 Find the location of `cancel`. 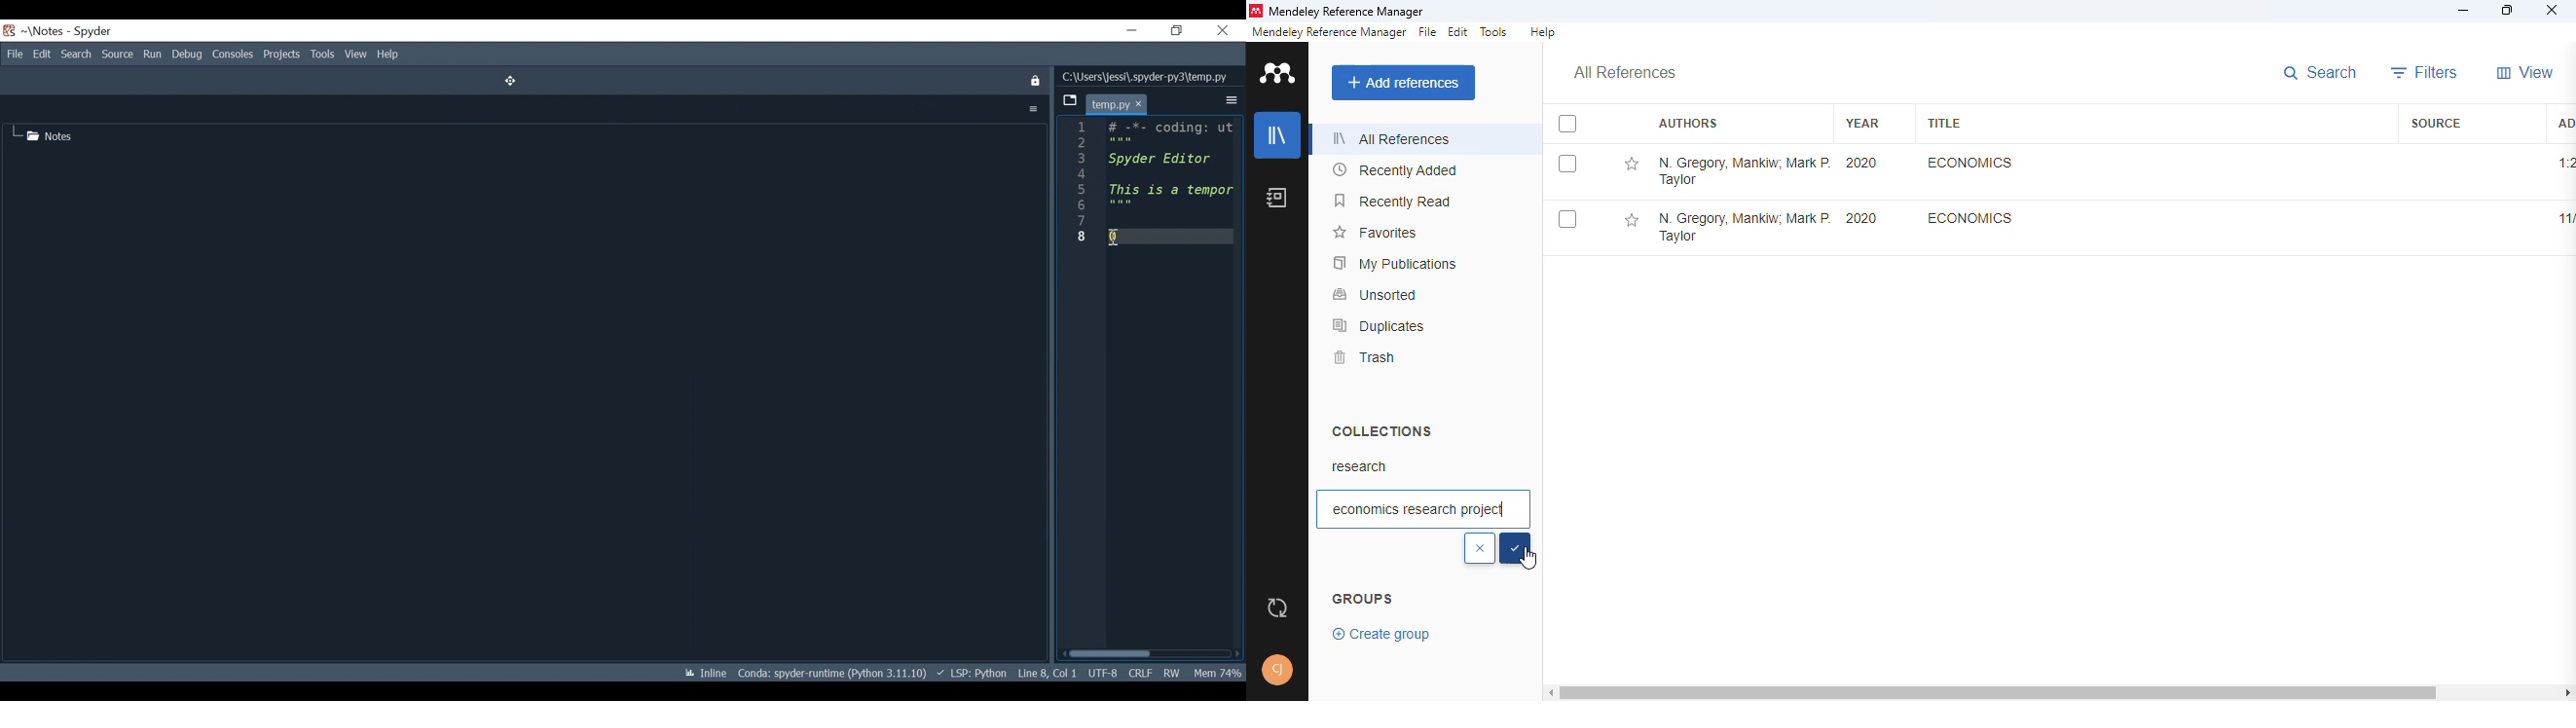

cancel is located at coordinates (1480, 549).